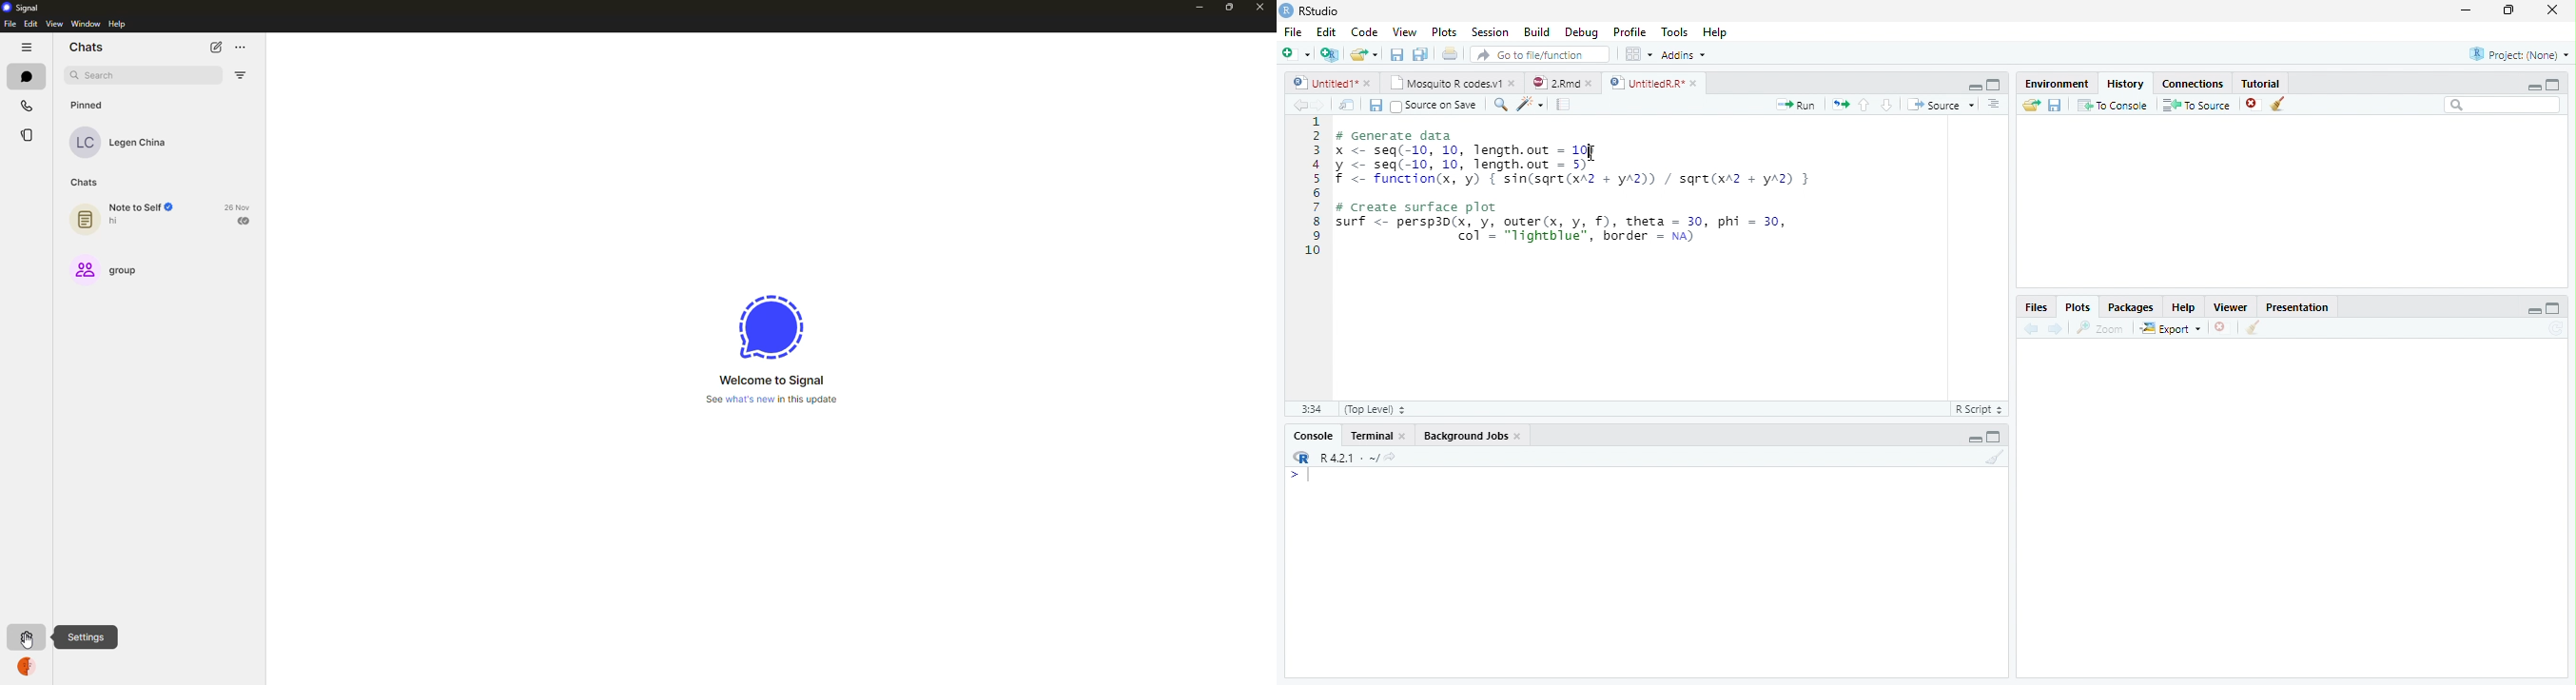 The image size is (2576, 700). What do you see at coordinates (25, 636) in the screenshot?
I see `settings` at bounding box center [25, 636].